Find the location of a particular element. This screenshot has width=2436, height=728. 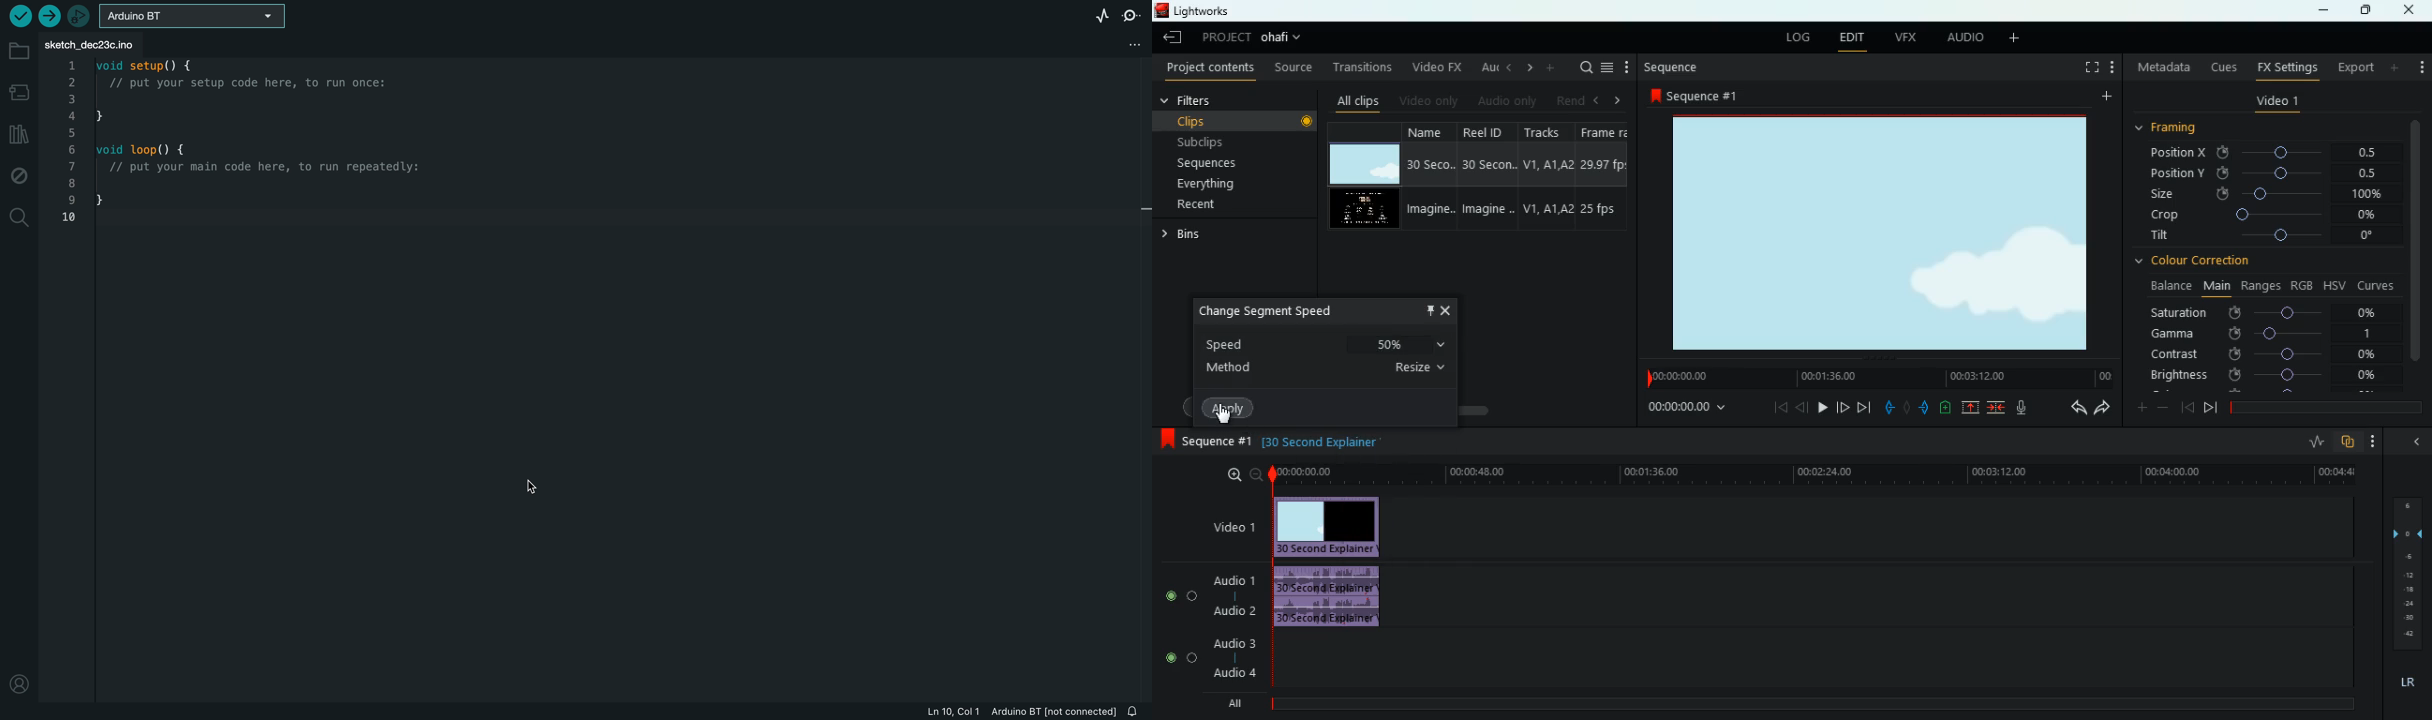

hsv is located at coordinates (2334, 285).